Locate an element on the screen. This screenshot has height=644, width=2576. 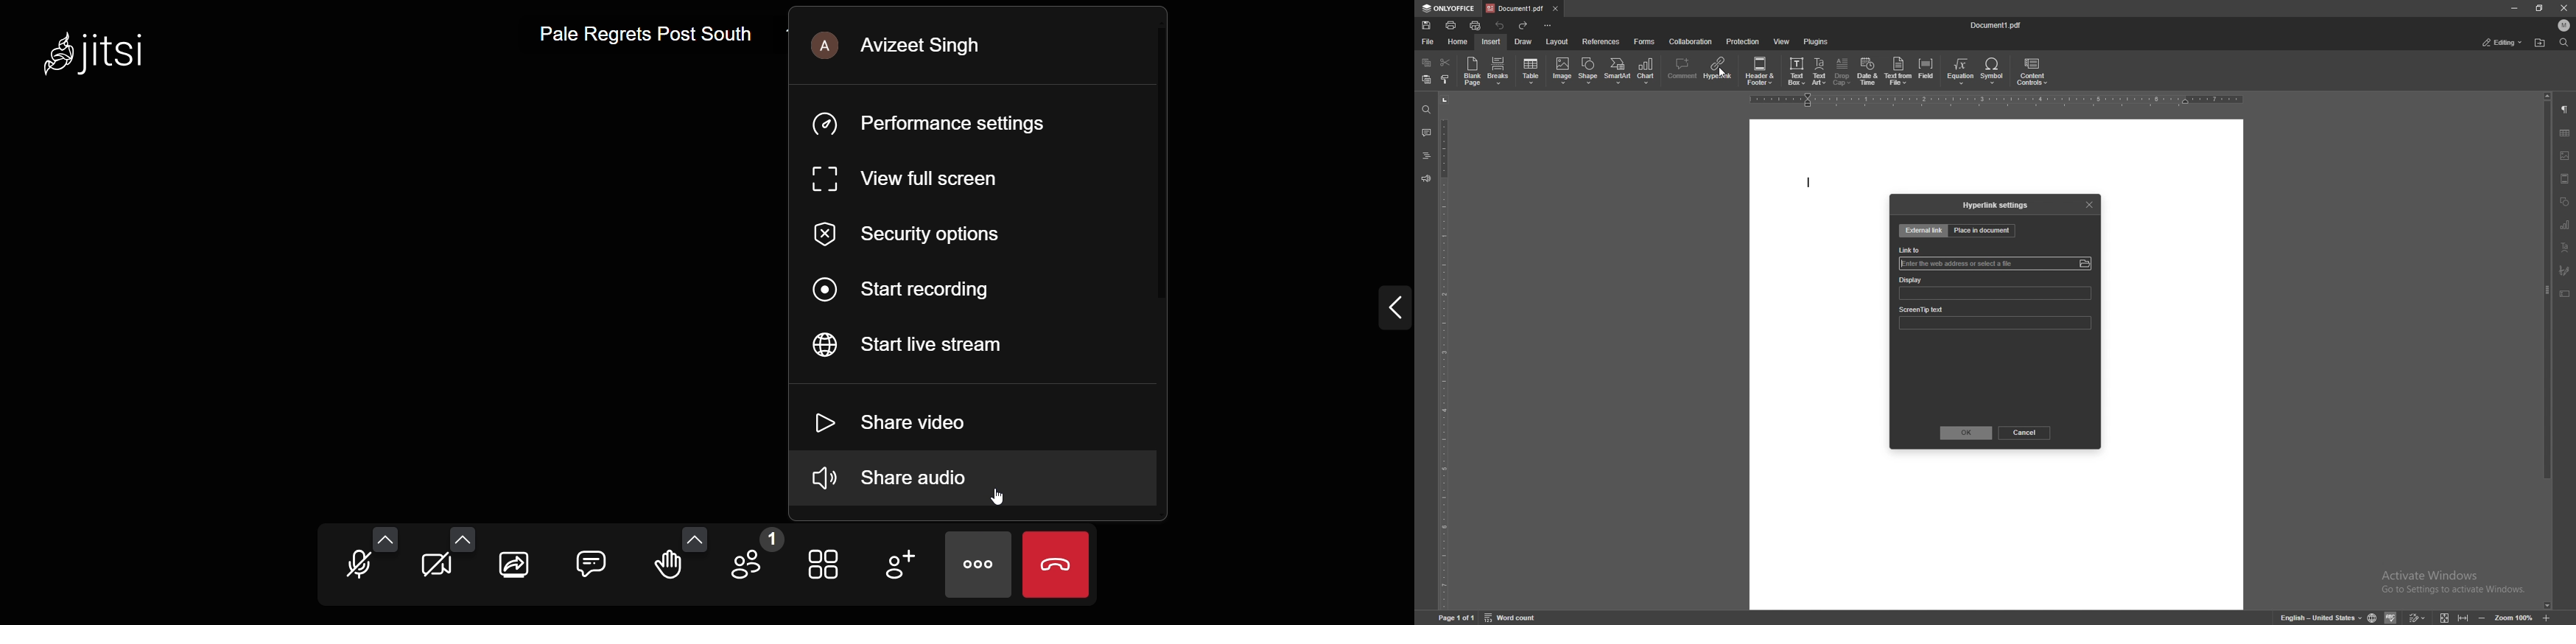
change text language is located at coordinates (2322, 617).